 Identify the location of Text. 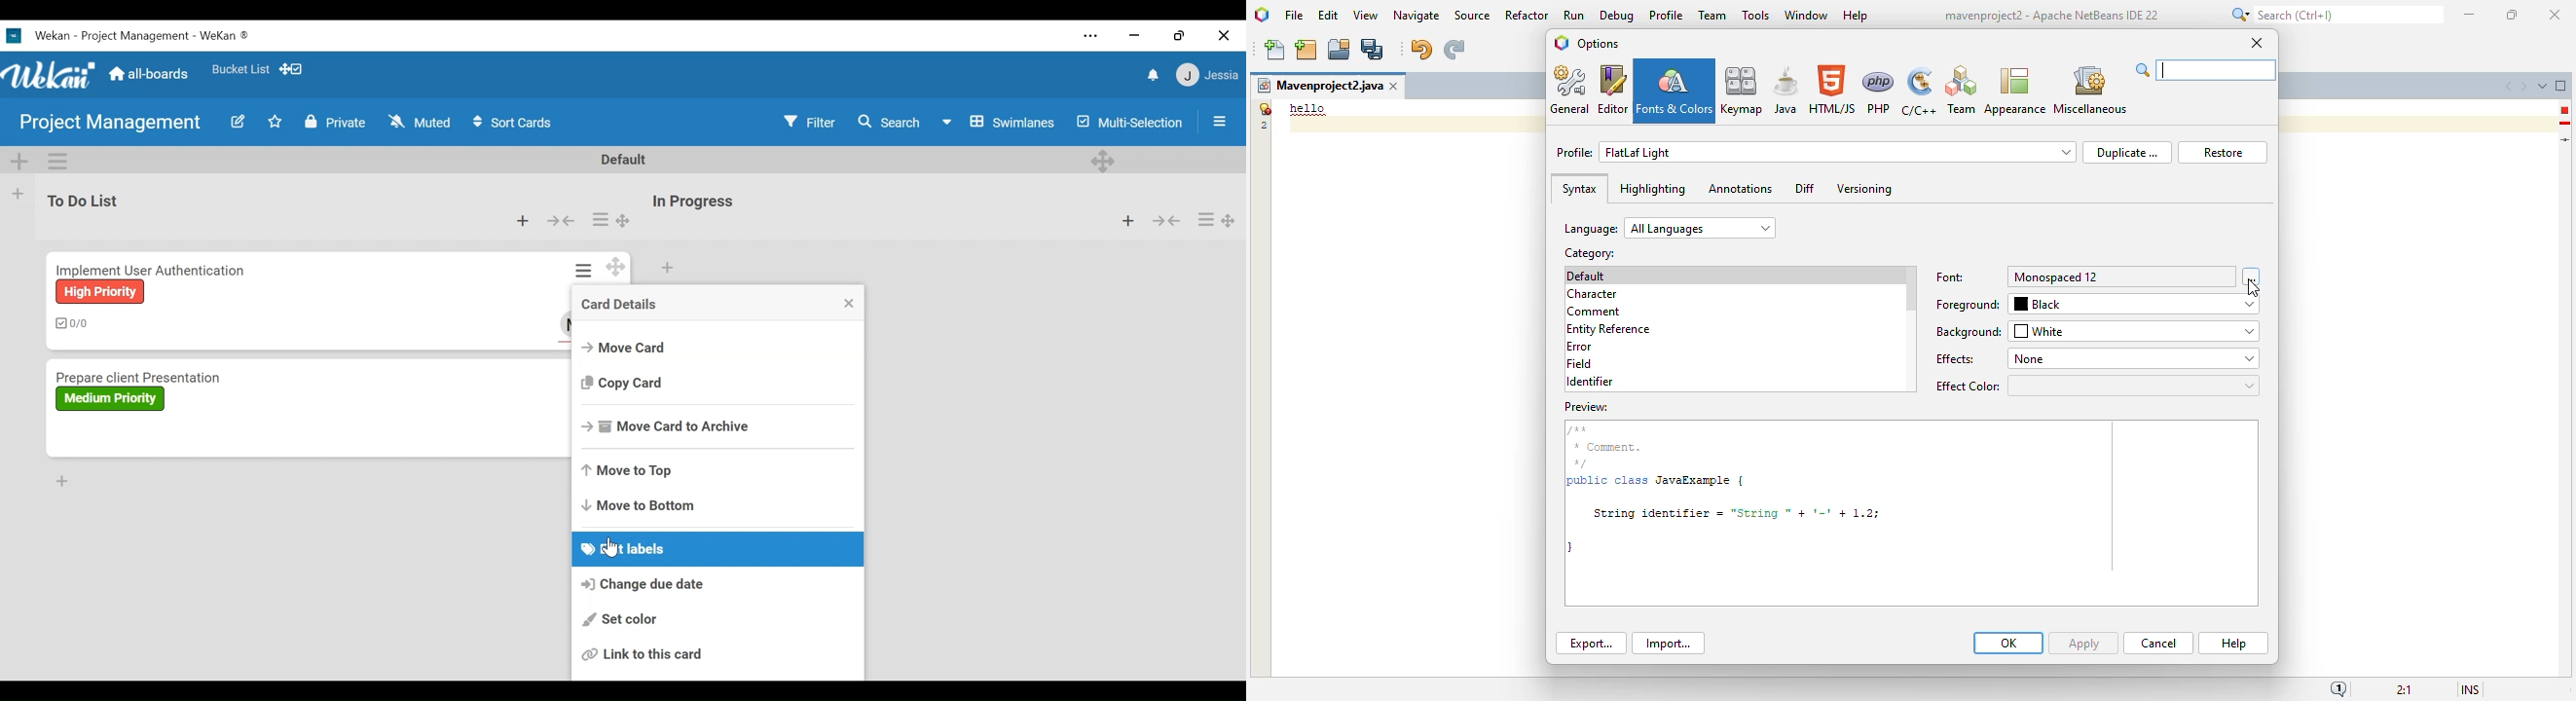
(143, 36).